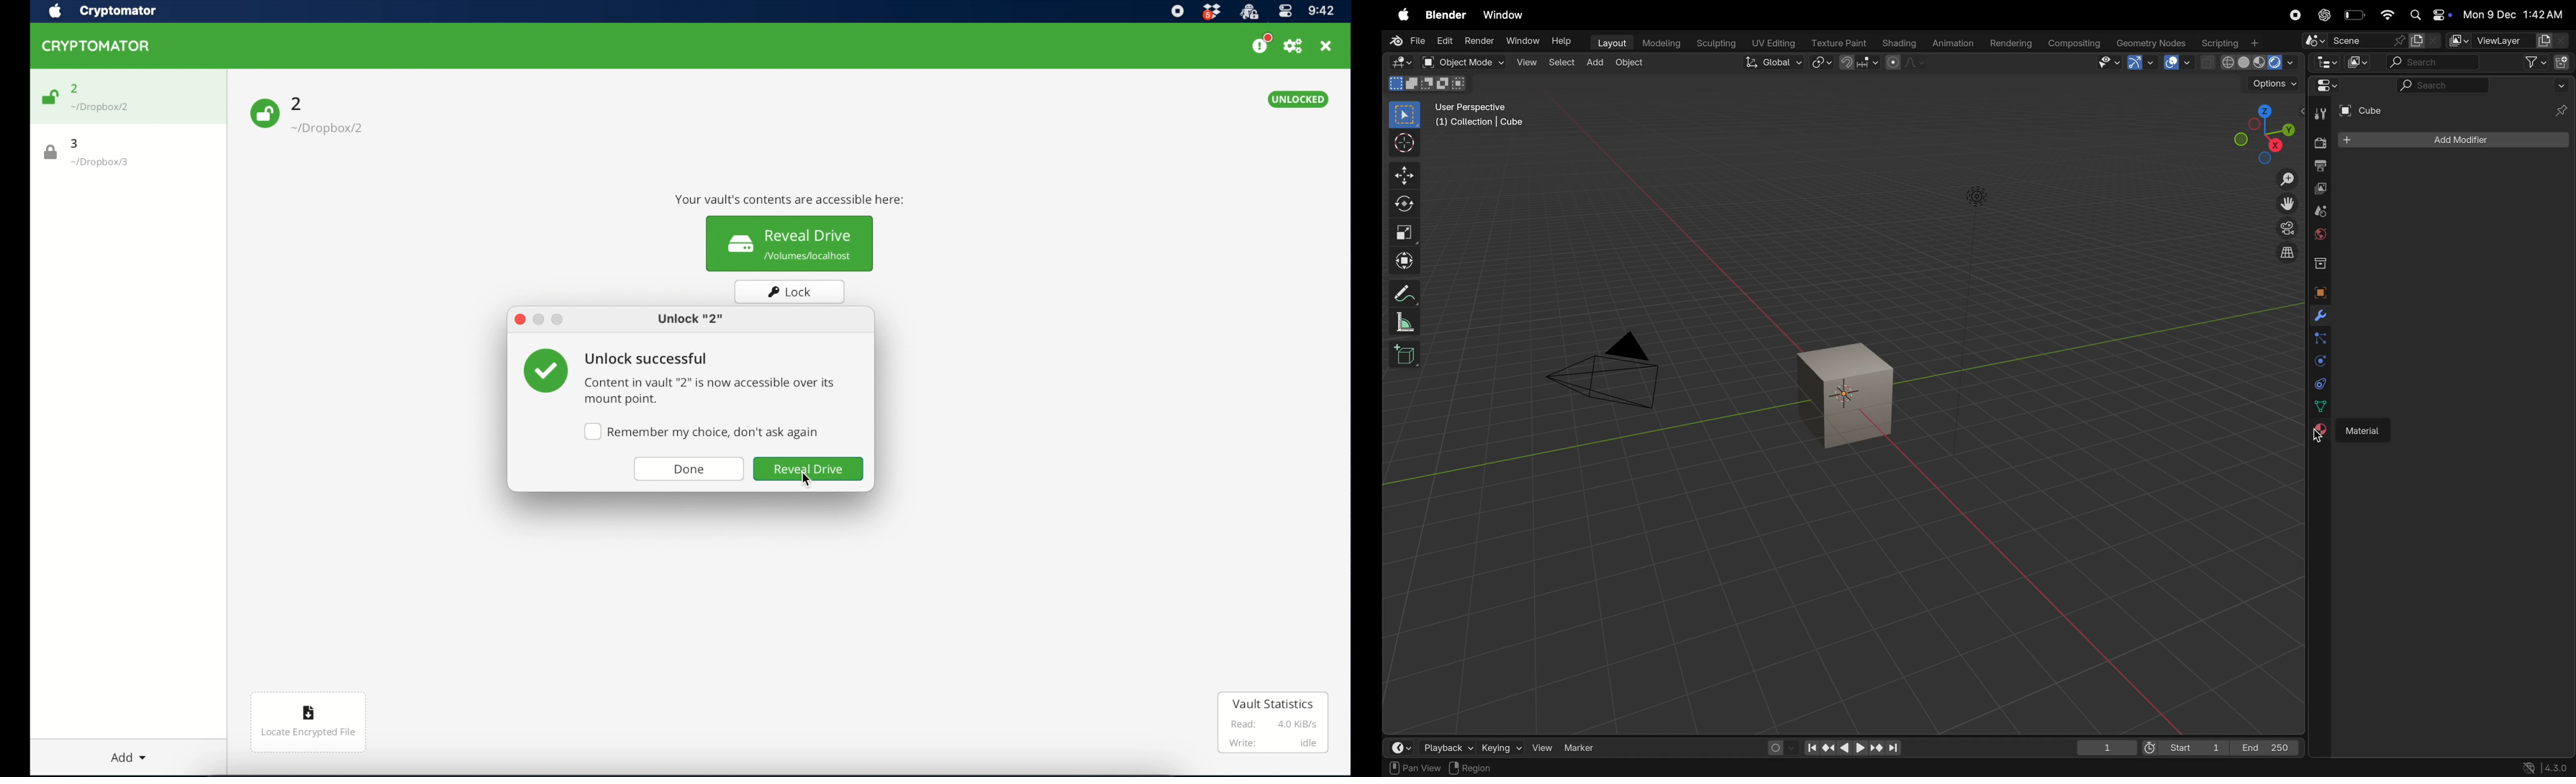 The image size is (2576, 784). What do you see at coordinates (1261, 44) in the screenshot?
I see `support us` at bounding box center [1261, 44].